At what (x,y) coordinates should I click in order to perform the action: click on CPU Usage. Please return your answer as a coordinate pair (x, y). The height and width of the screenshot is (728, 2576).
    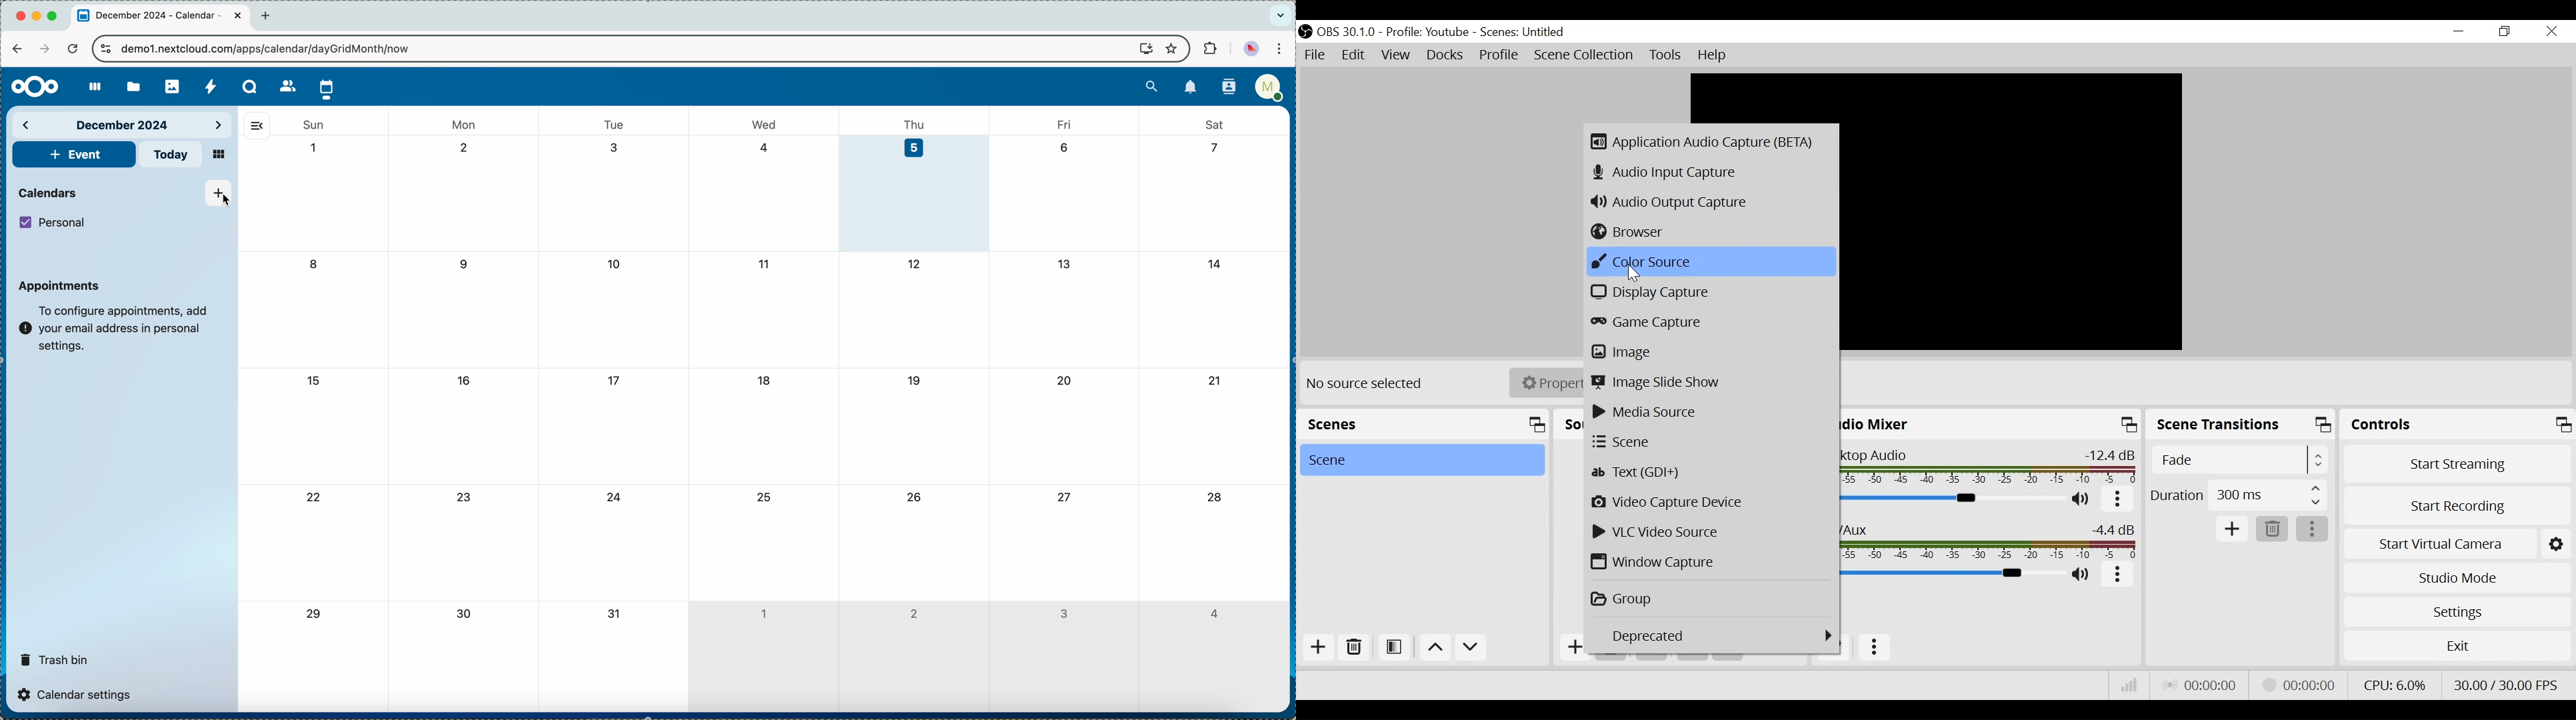
    Looking at the image, I should click on (2395, 685).